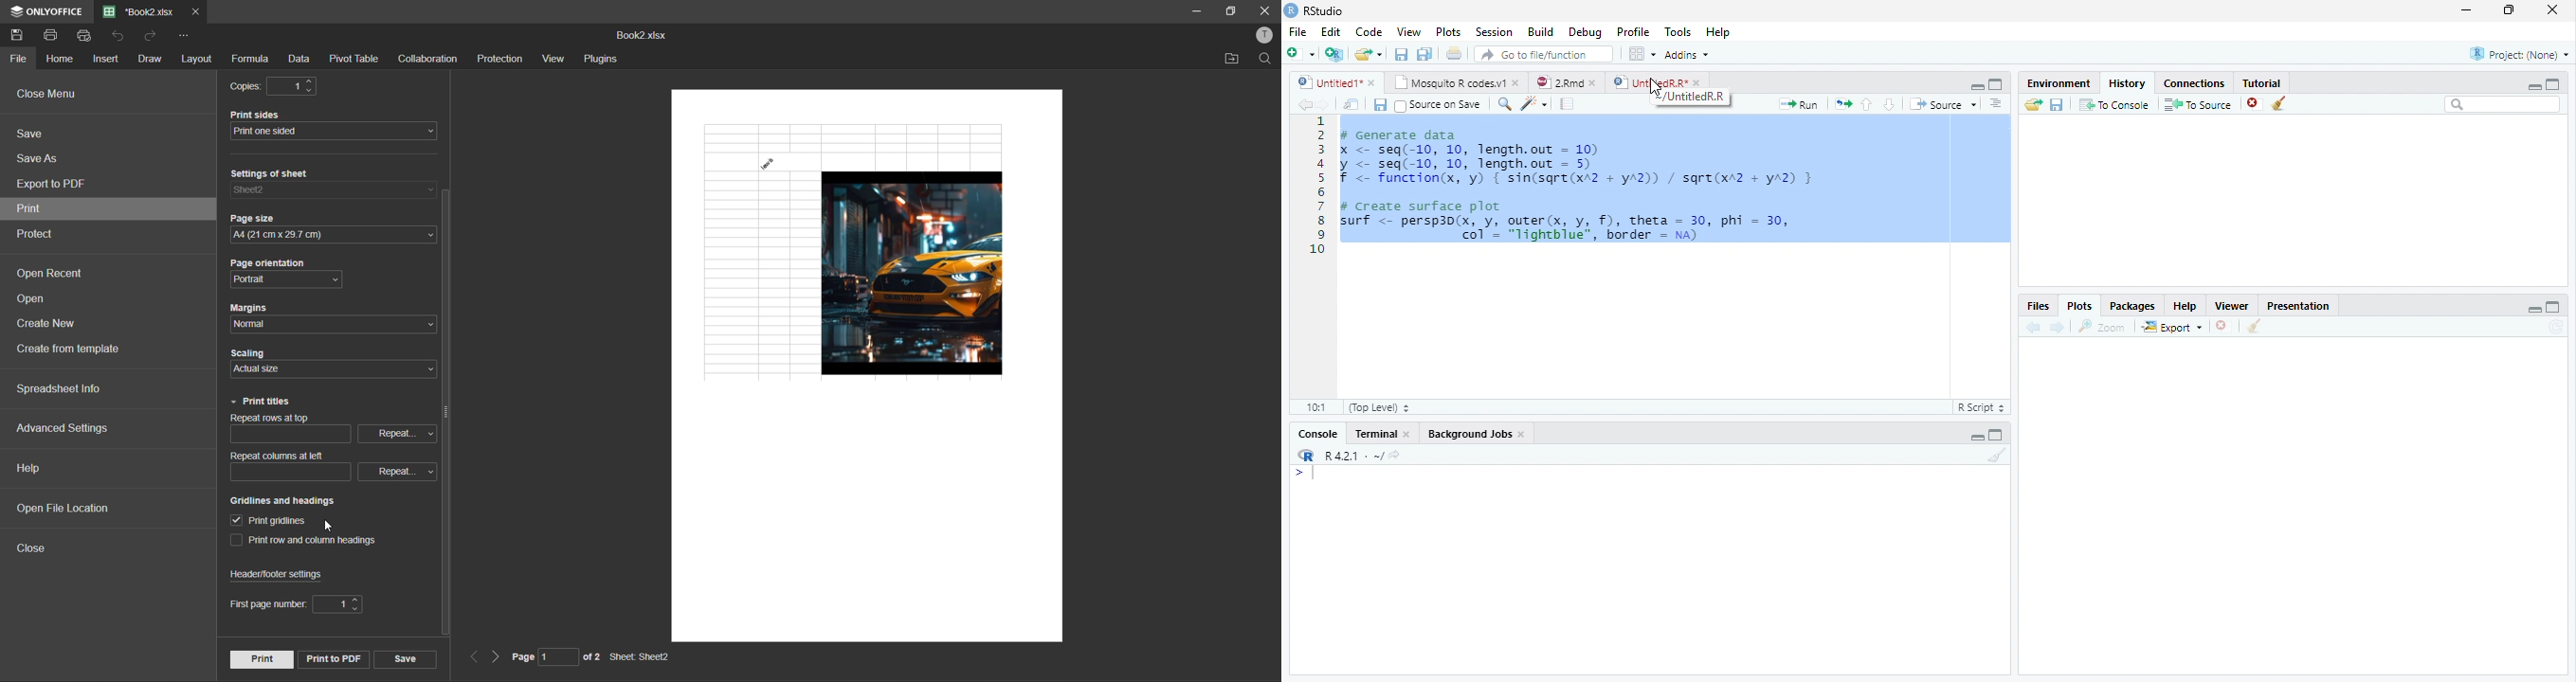  Describe the element at coordinates (1297, 31) in the screenshot. I see `File` at that location.